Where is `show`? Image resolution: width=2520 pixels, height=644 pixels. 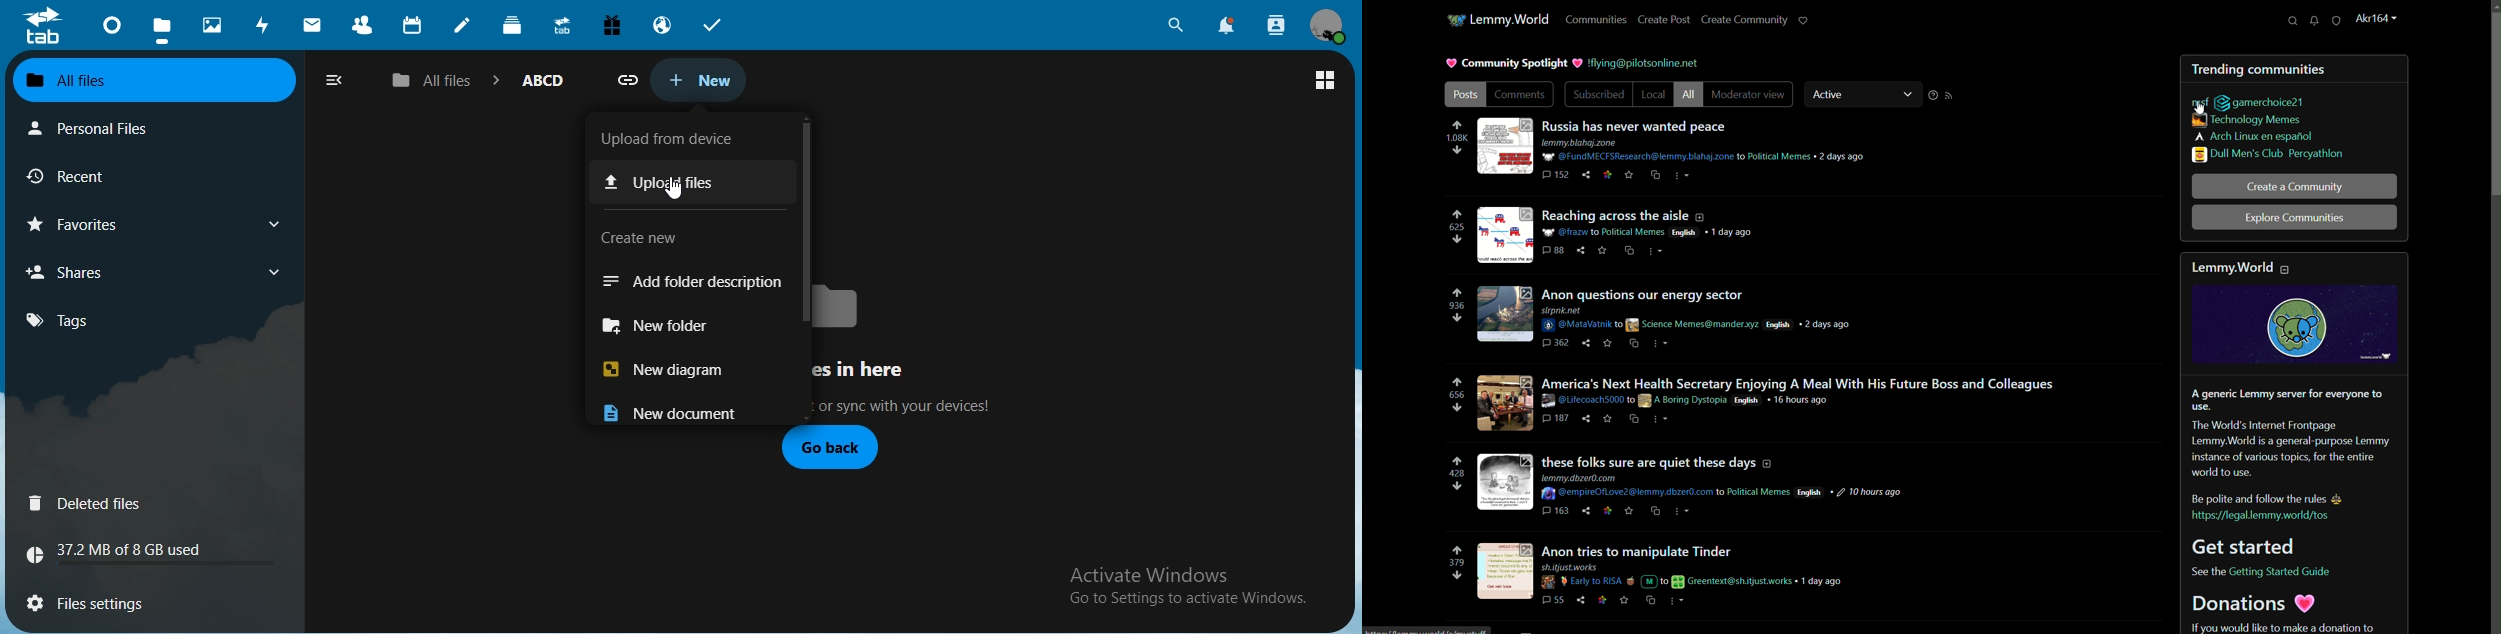 show is located at coordinates (275, 222).